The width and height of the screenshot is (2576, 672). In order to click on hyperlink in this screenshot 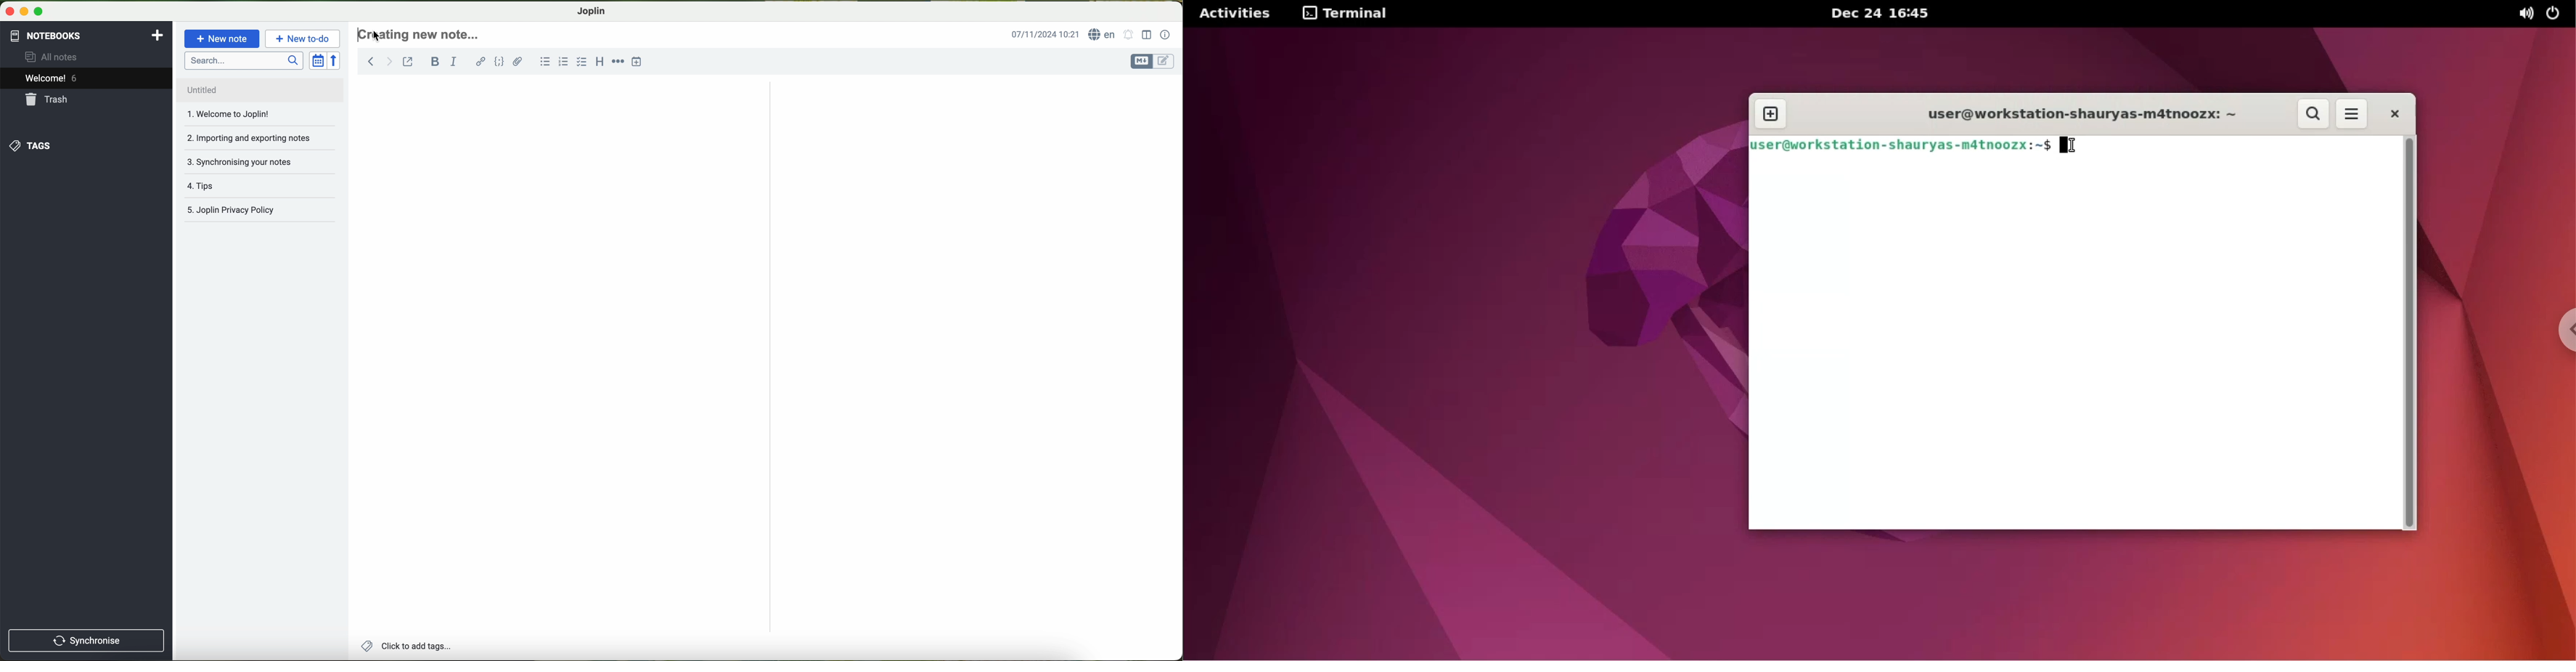, I will do `click(481, 61)`.